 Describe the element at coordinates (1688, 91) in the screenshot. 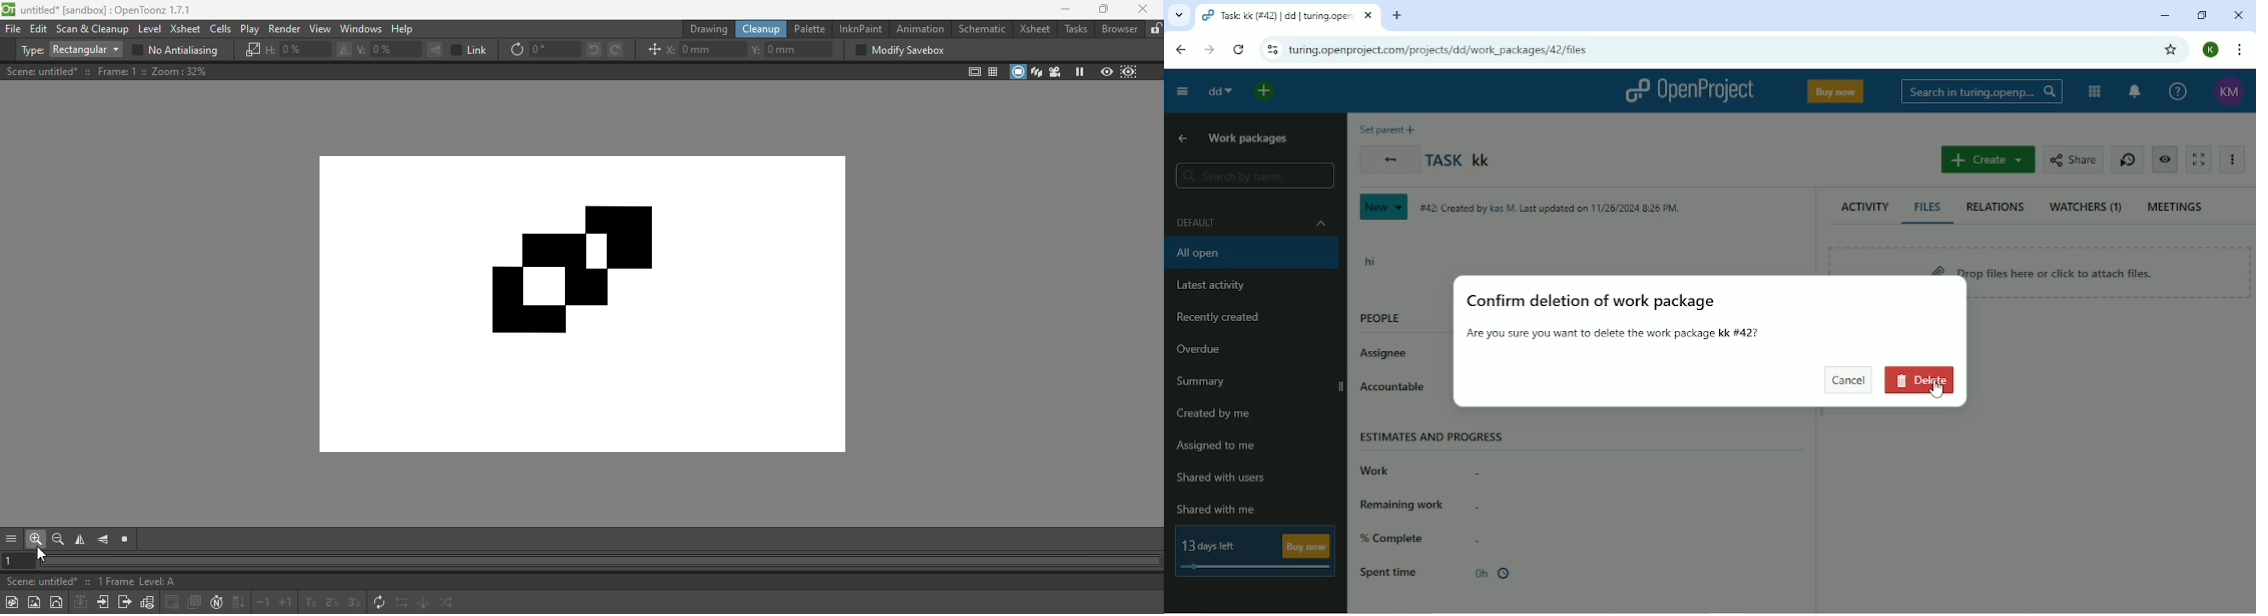

I see `OpenProject` at that location.